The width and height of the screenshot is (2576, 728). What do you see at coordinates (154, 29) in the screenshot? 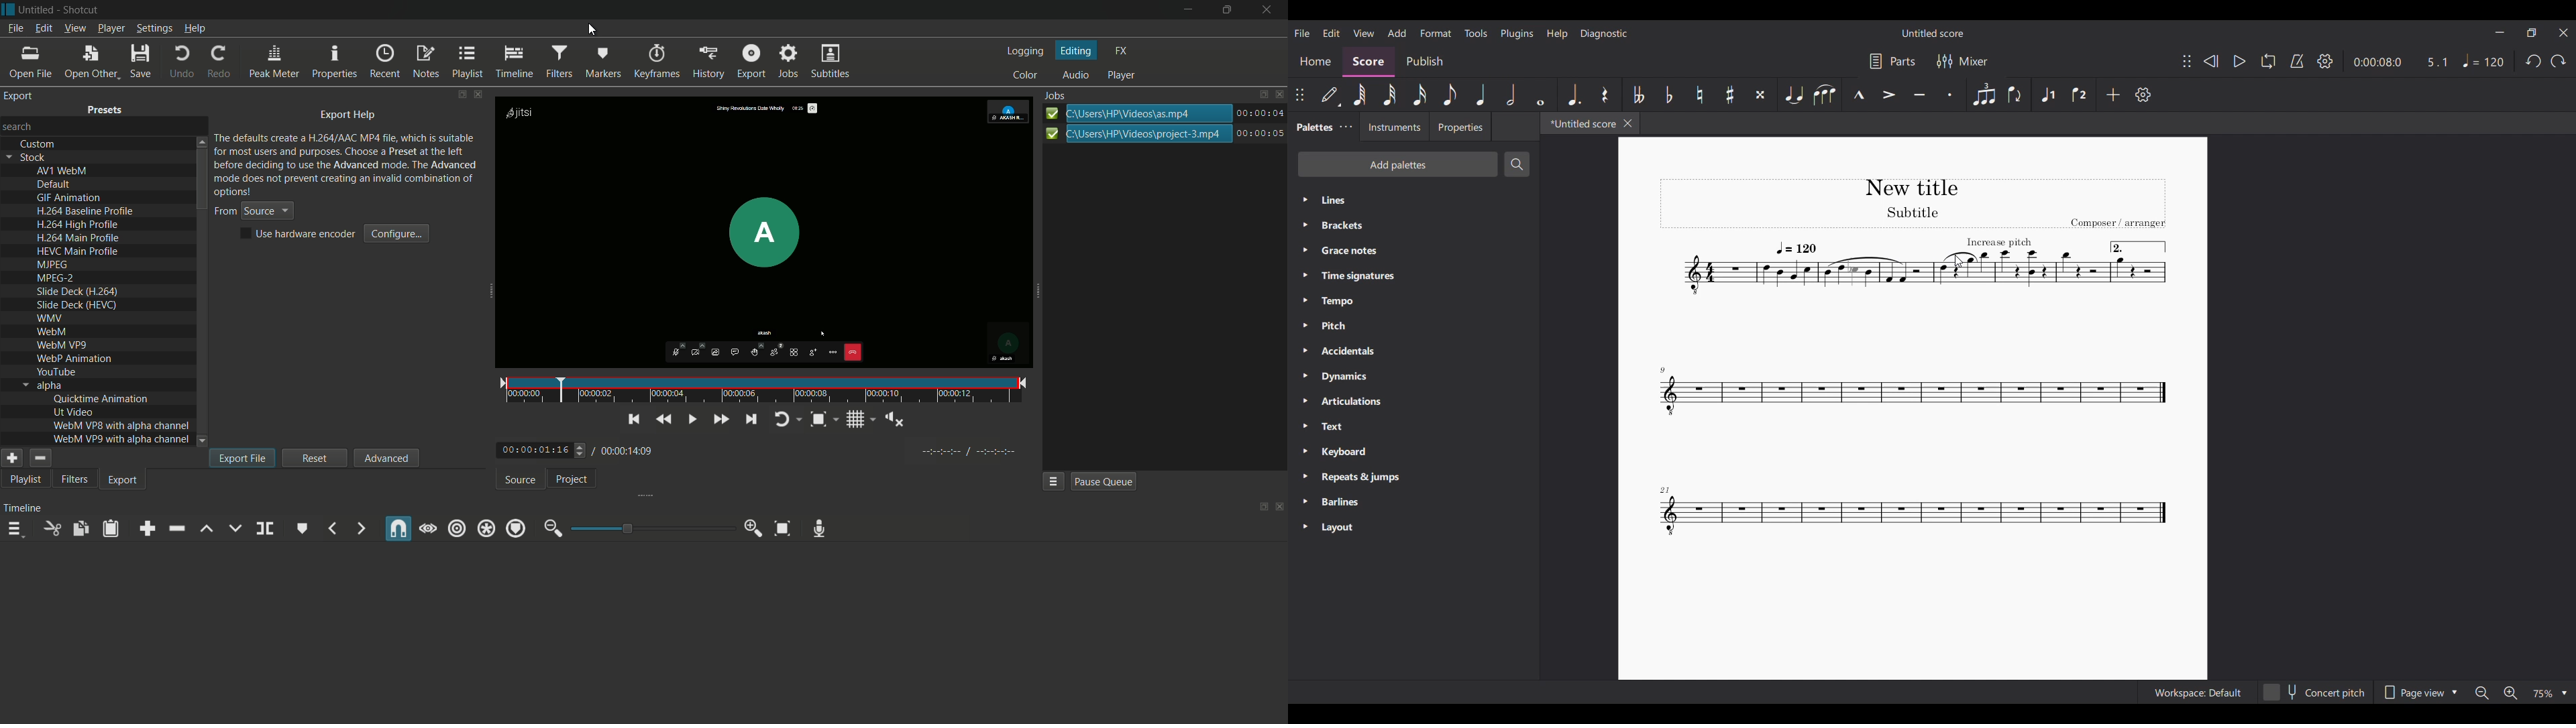
I see `settings menu` at bounding box center [154, 29].